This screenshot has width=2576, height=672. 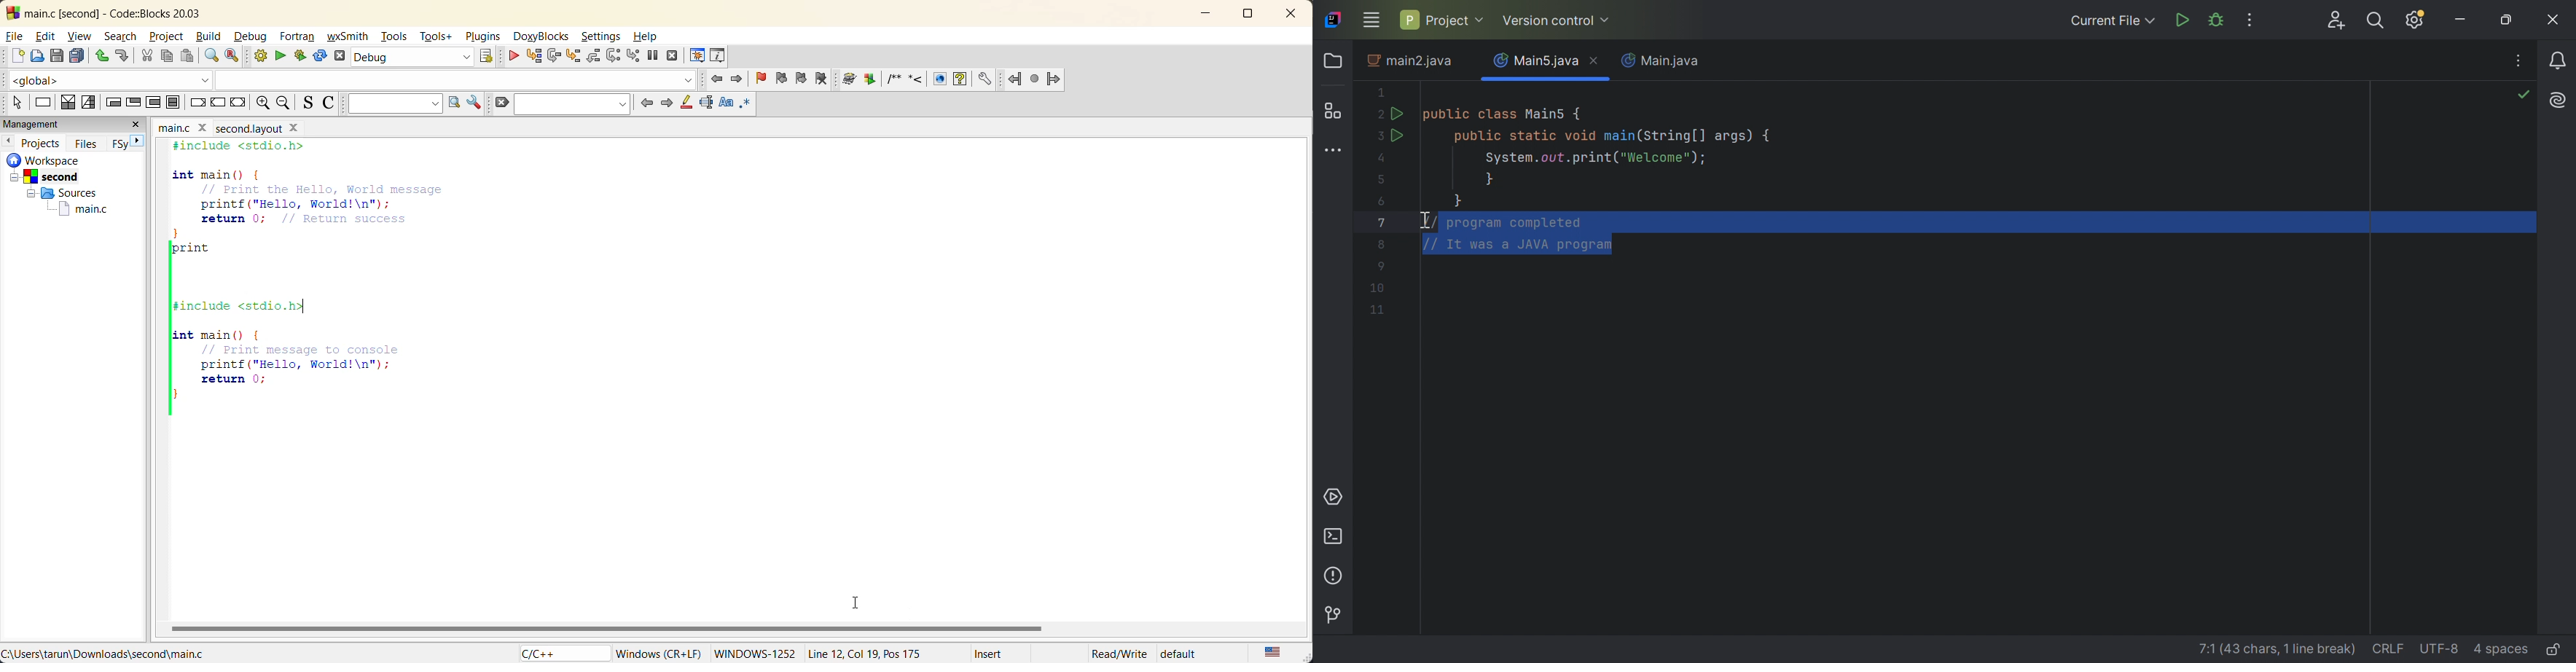 What do you see at coordinates (318, 58) in the screenshot?
I see `rebuild` at bounding box center [318, 58].